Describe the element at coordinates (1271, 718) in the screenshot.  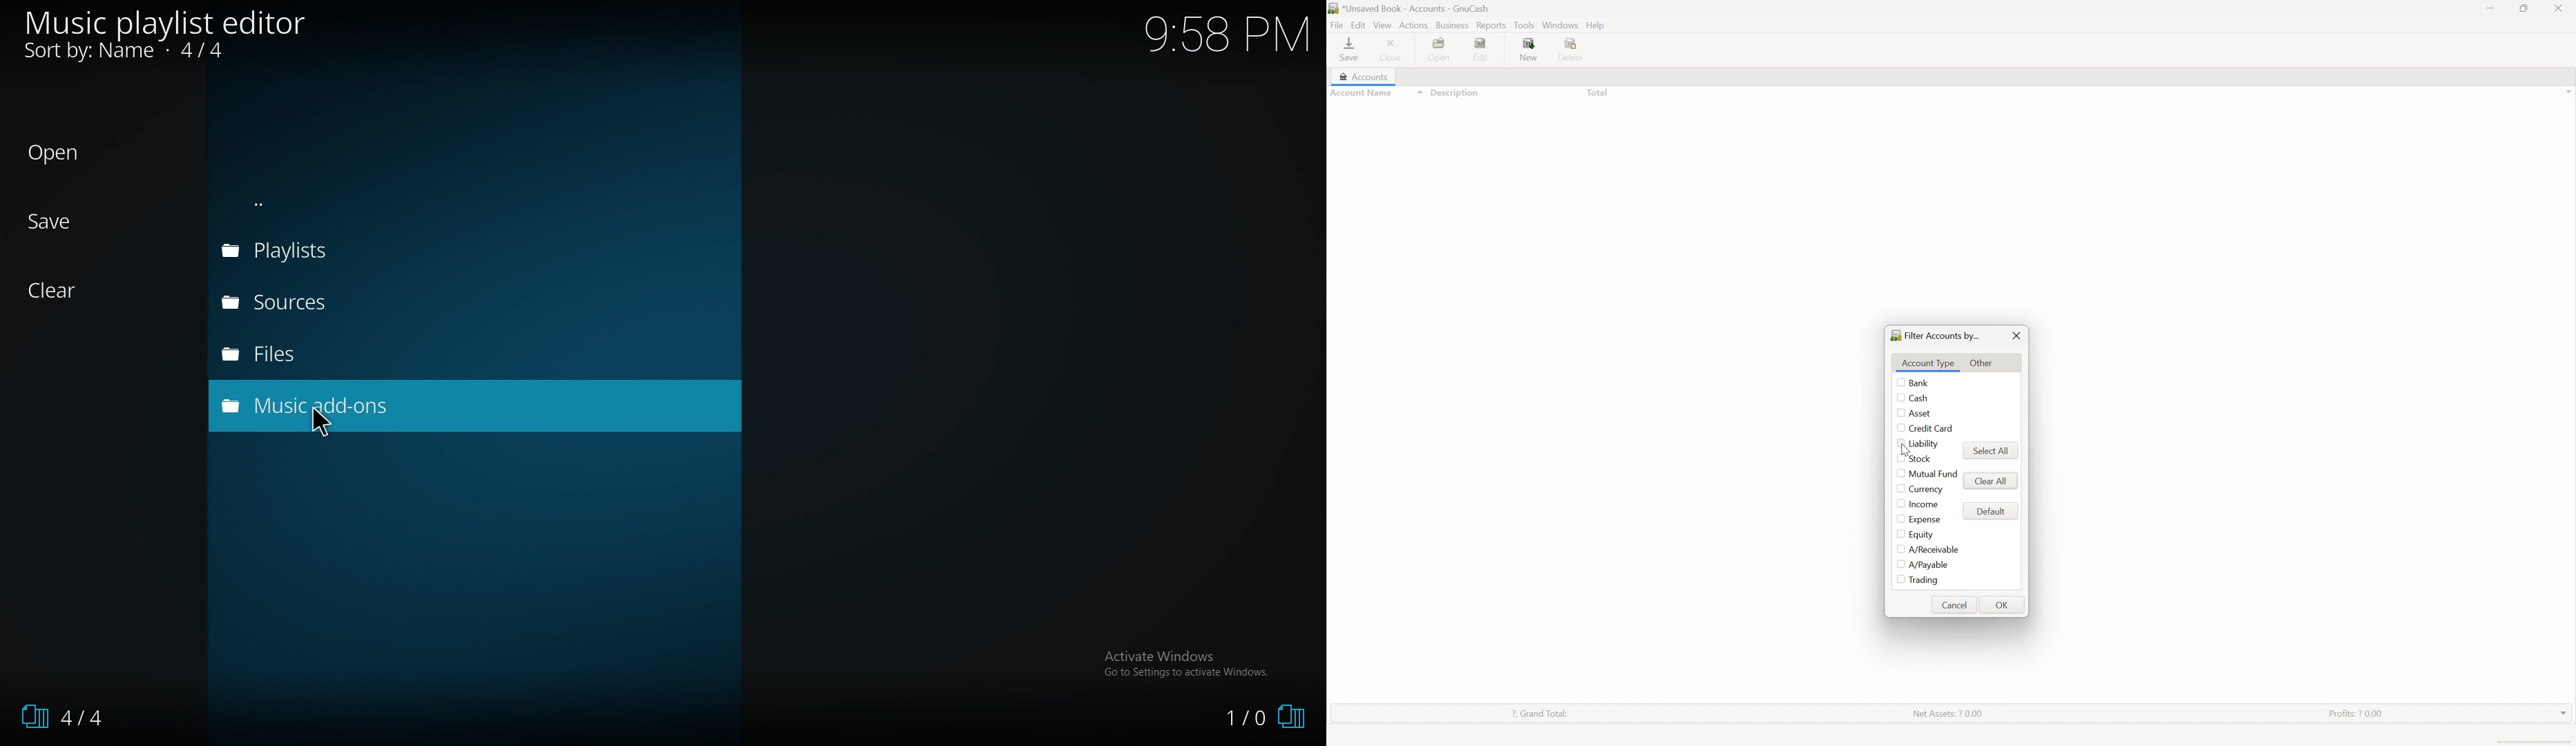
I see `1/0` at that location.